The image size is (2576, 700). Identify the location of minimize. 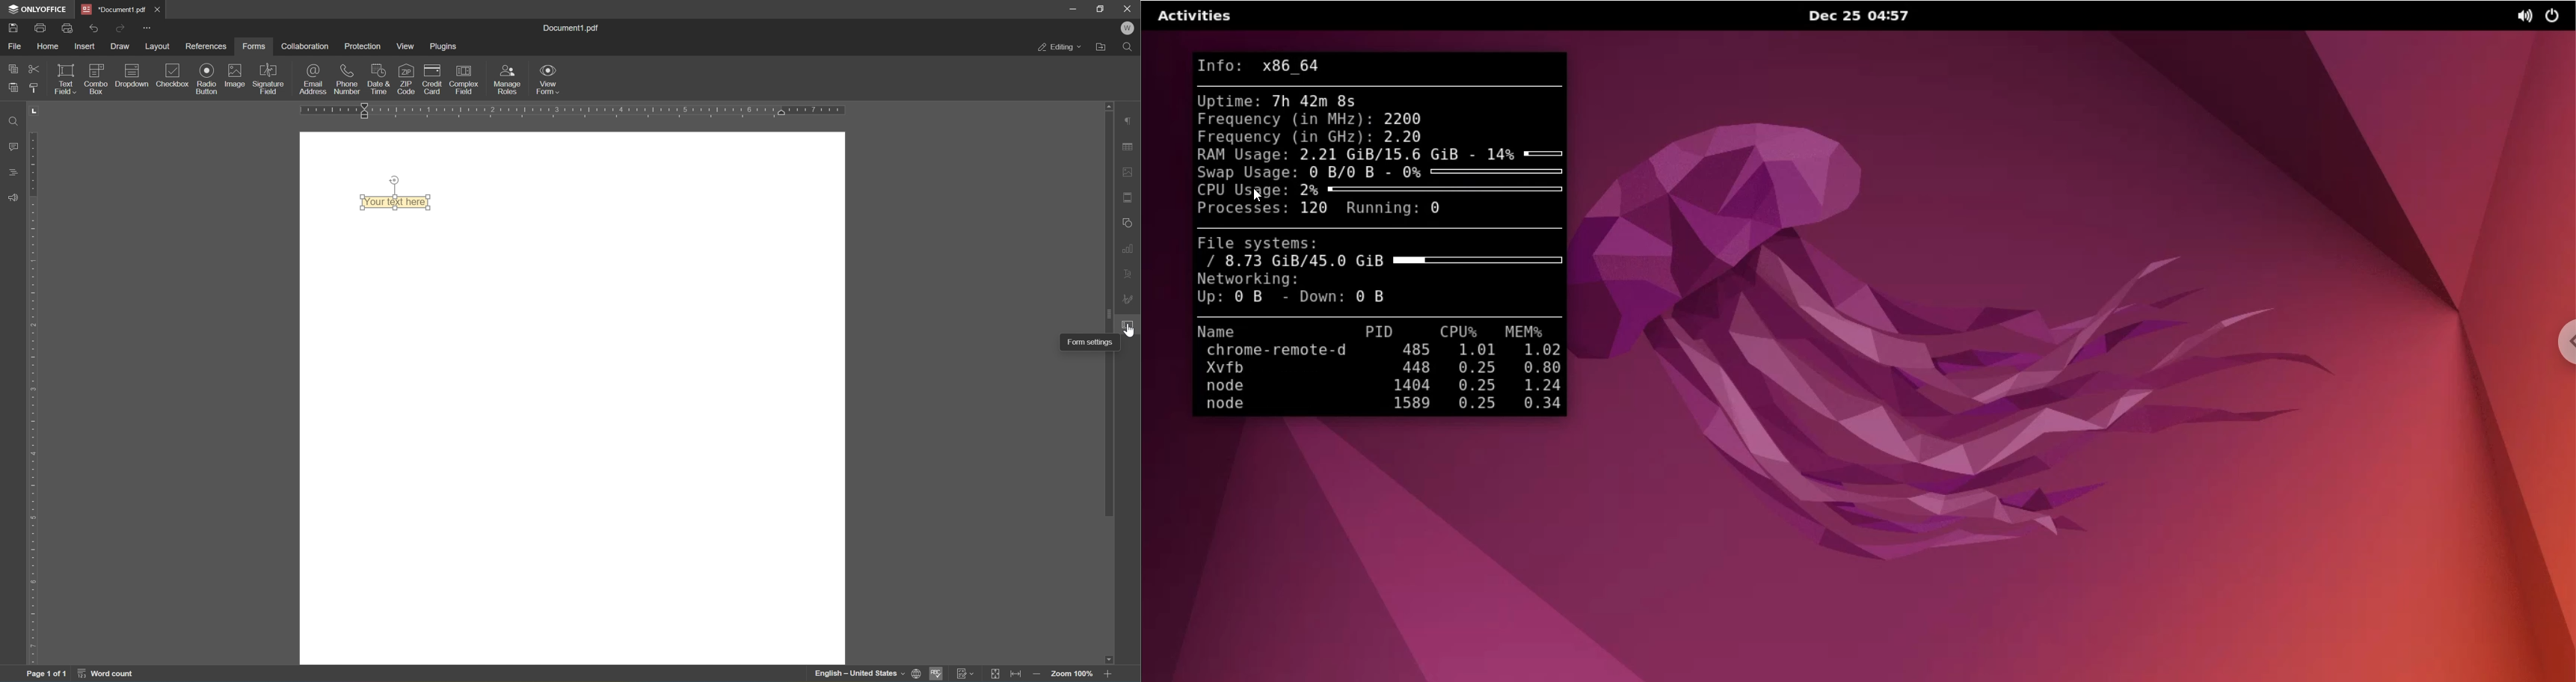
(1075, 7).